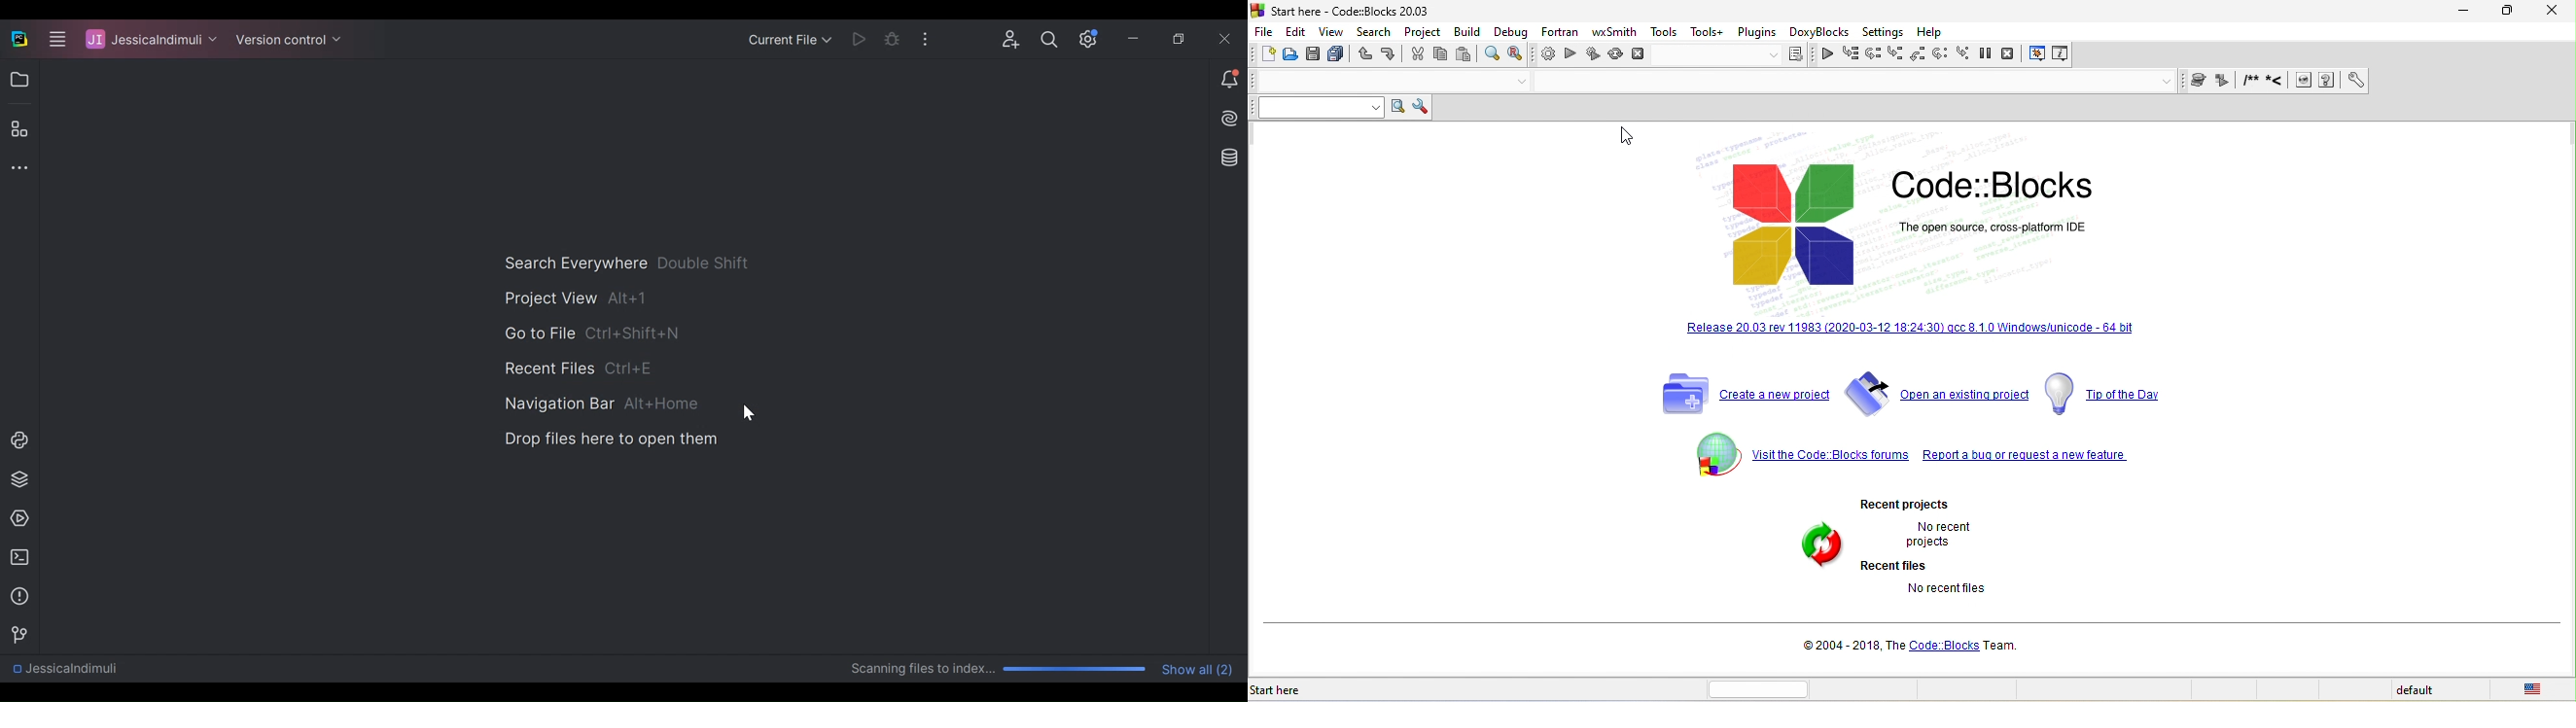  What do you see at coordinates (2378, 82) in the screenshot?
I see `extract documentation` at bounding box center [2378, 82].